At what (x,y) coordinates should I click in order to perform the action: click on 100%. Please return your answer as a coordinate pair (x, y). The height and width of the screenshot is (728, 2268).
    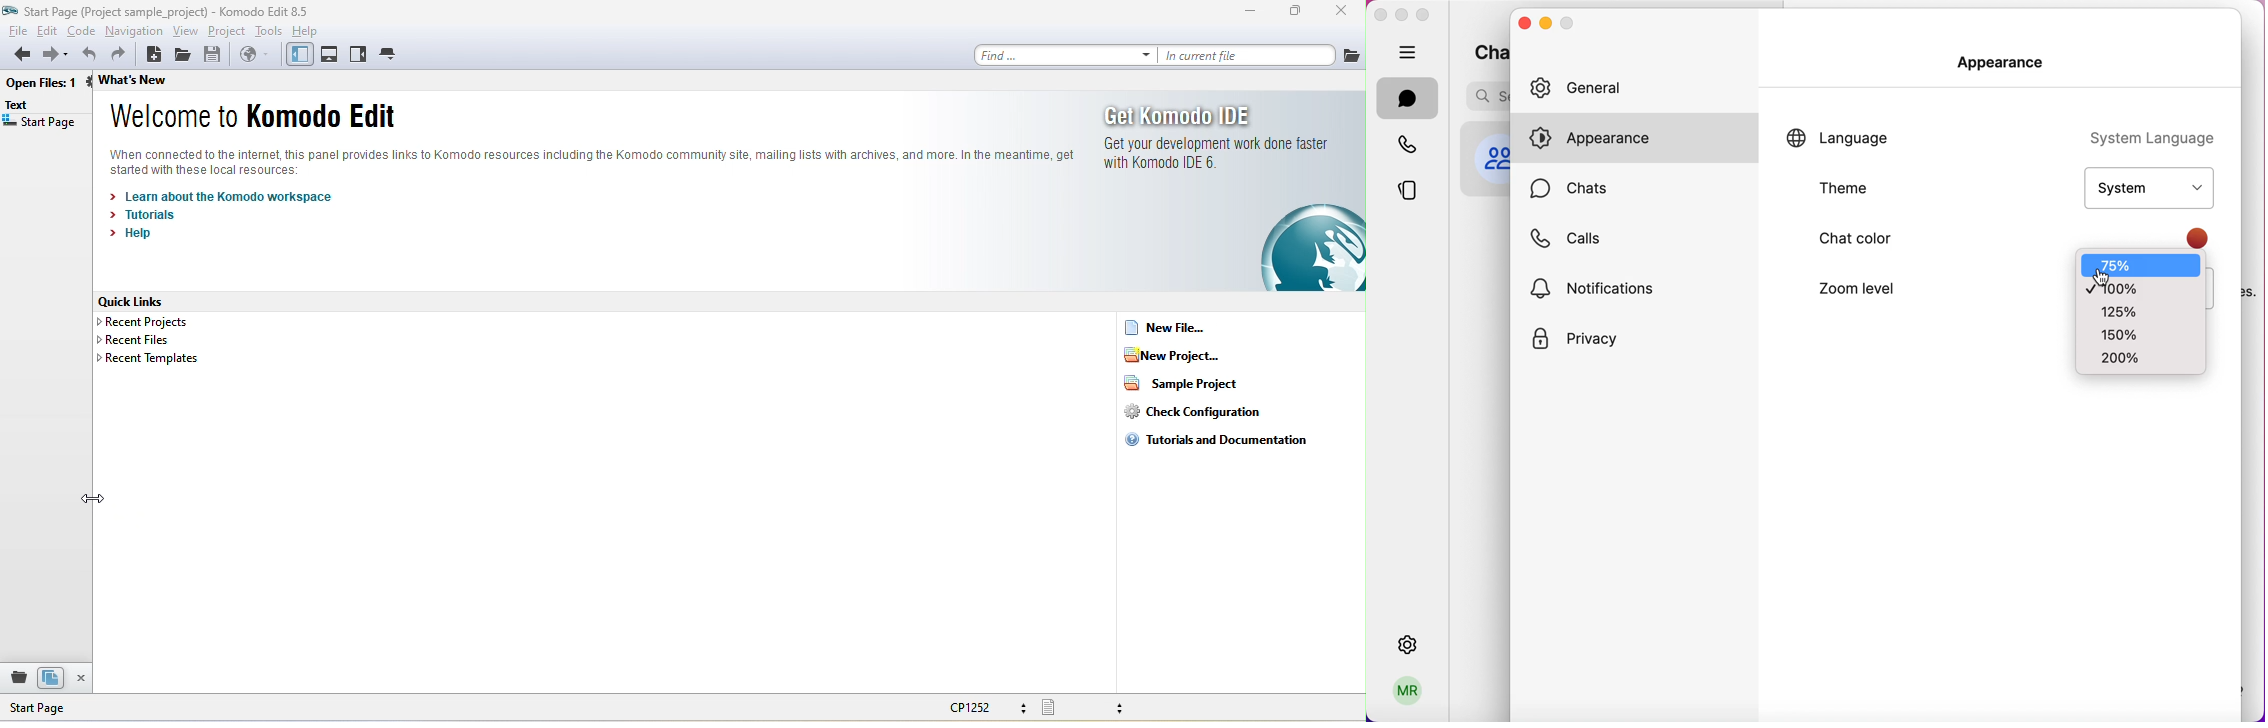
    Looking at the image, I should click on (2146, 289).